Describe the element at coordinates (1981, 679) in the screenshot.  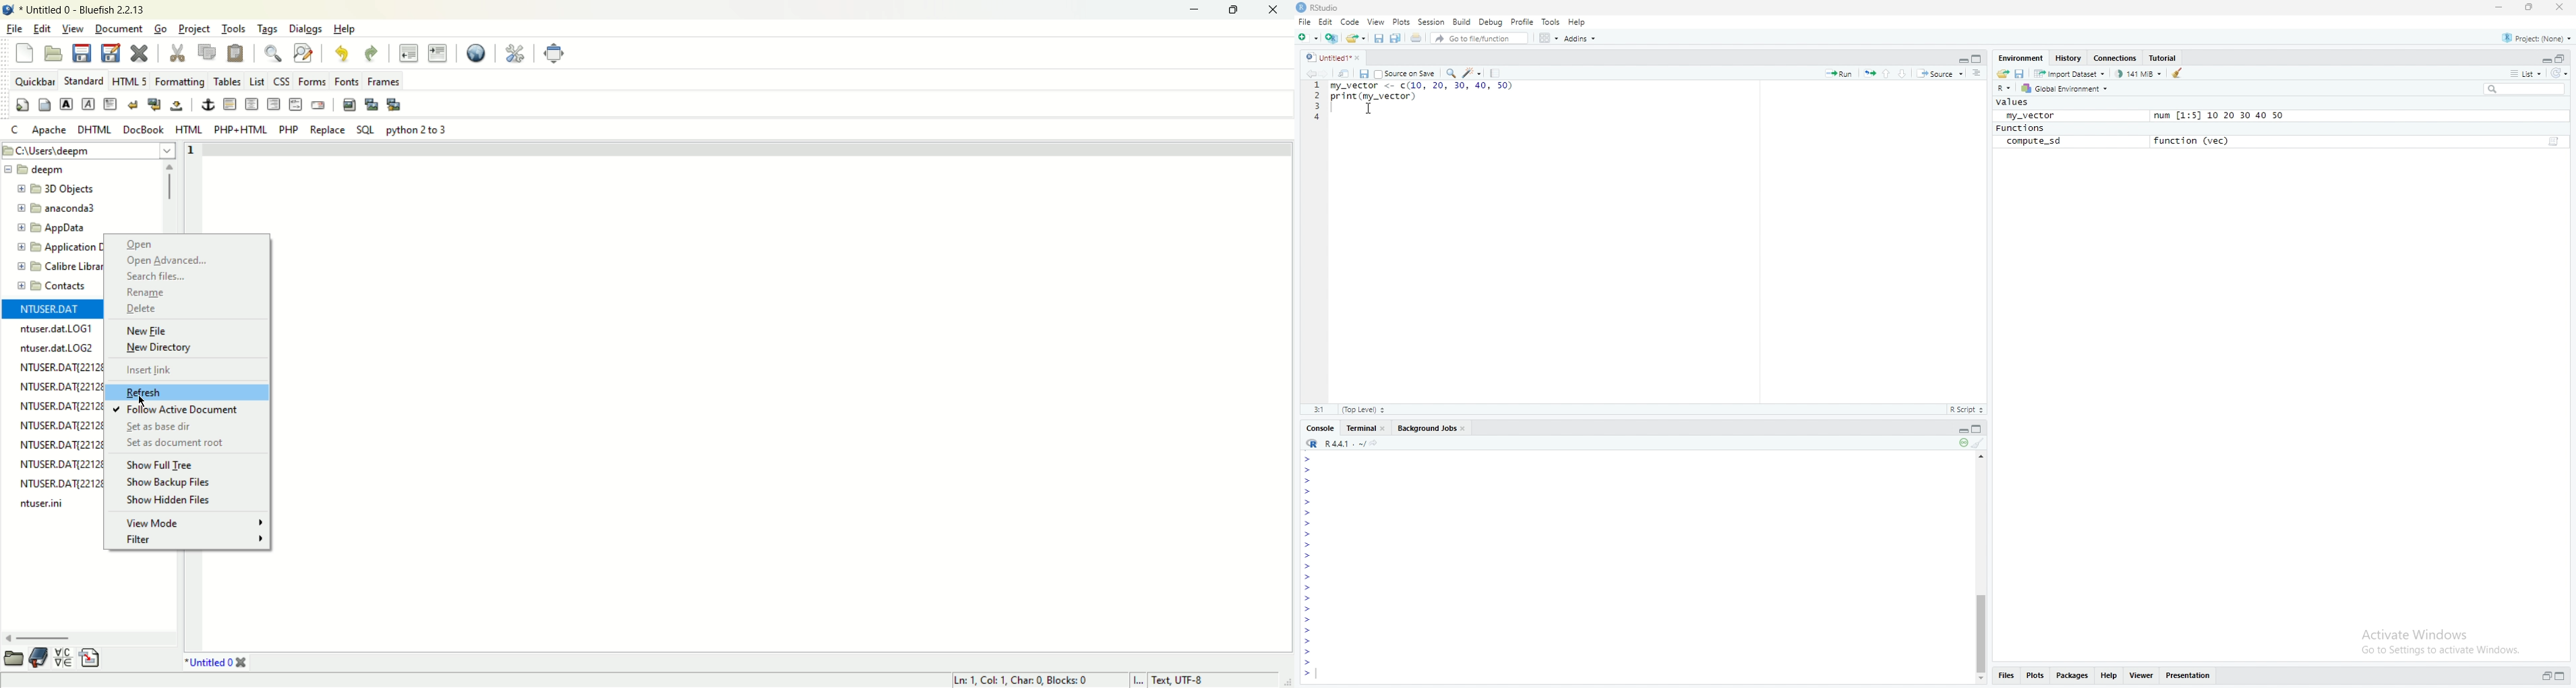
I see `Button` at that location.